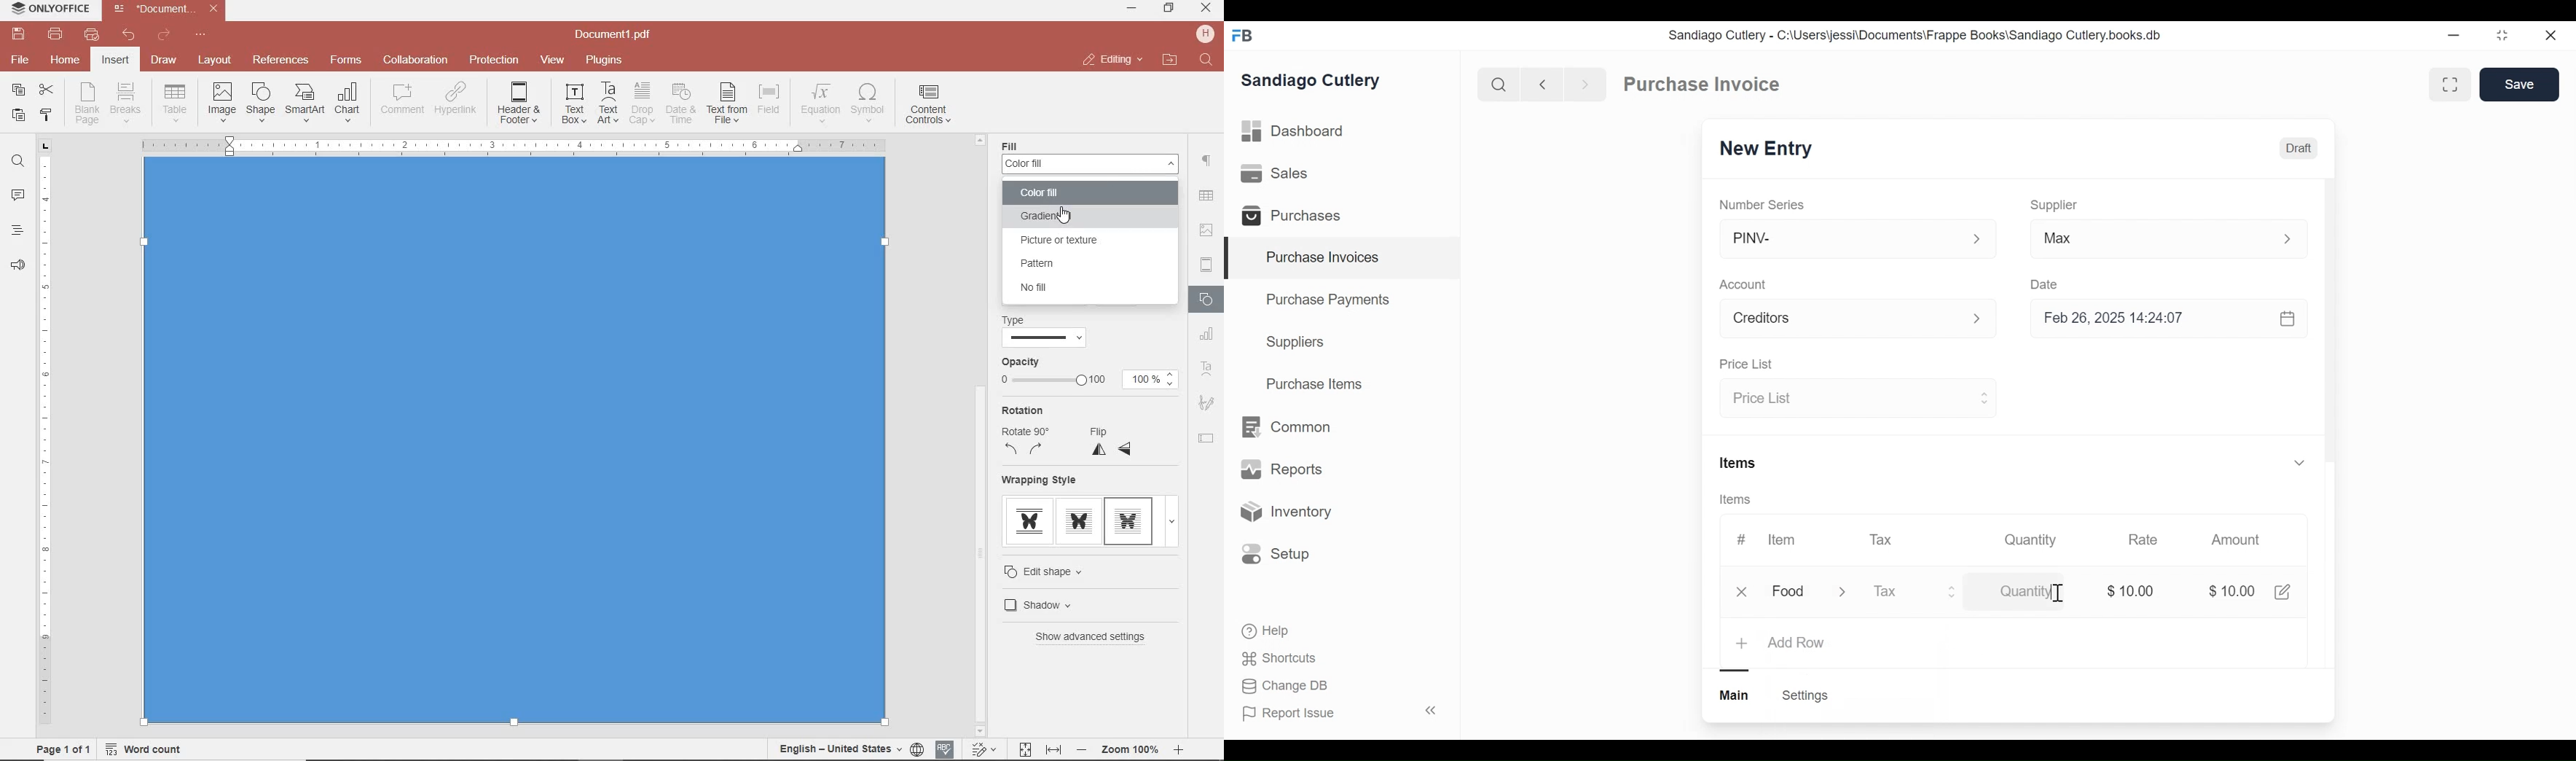 Image resolution: width=2576 pixels, height=784 pixels. Describe the element at coordinates (975, 552) in the screenshot. I see `` at that location.